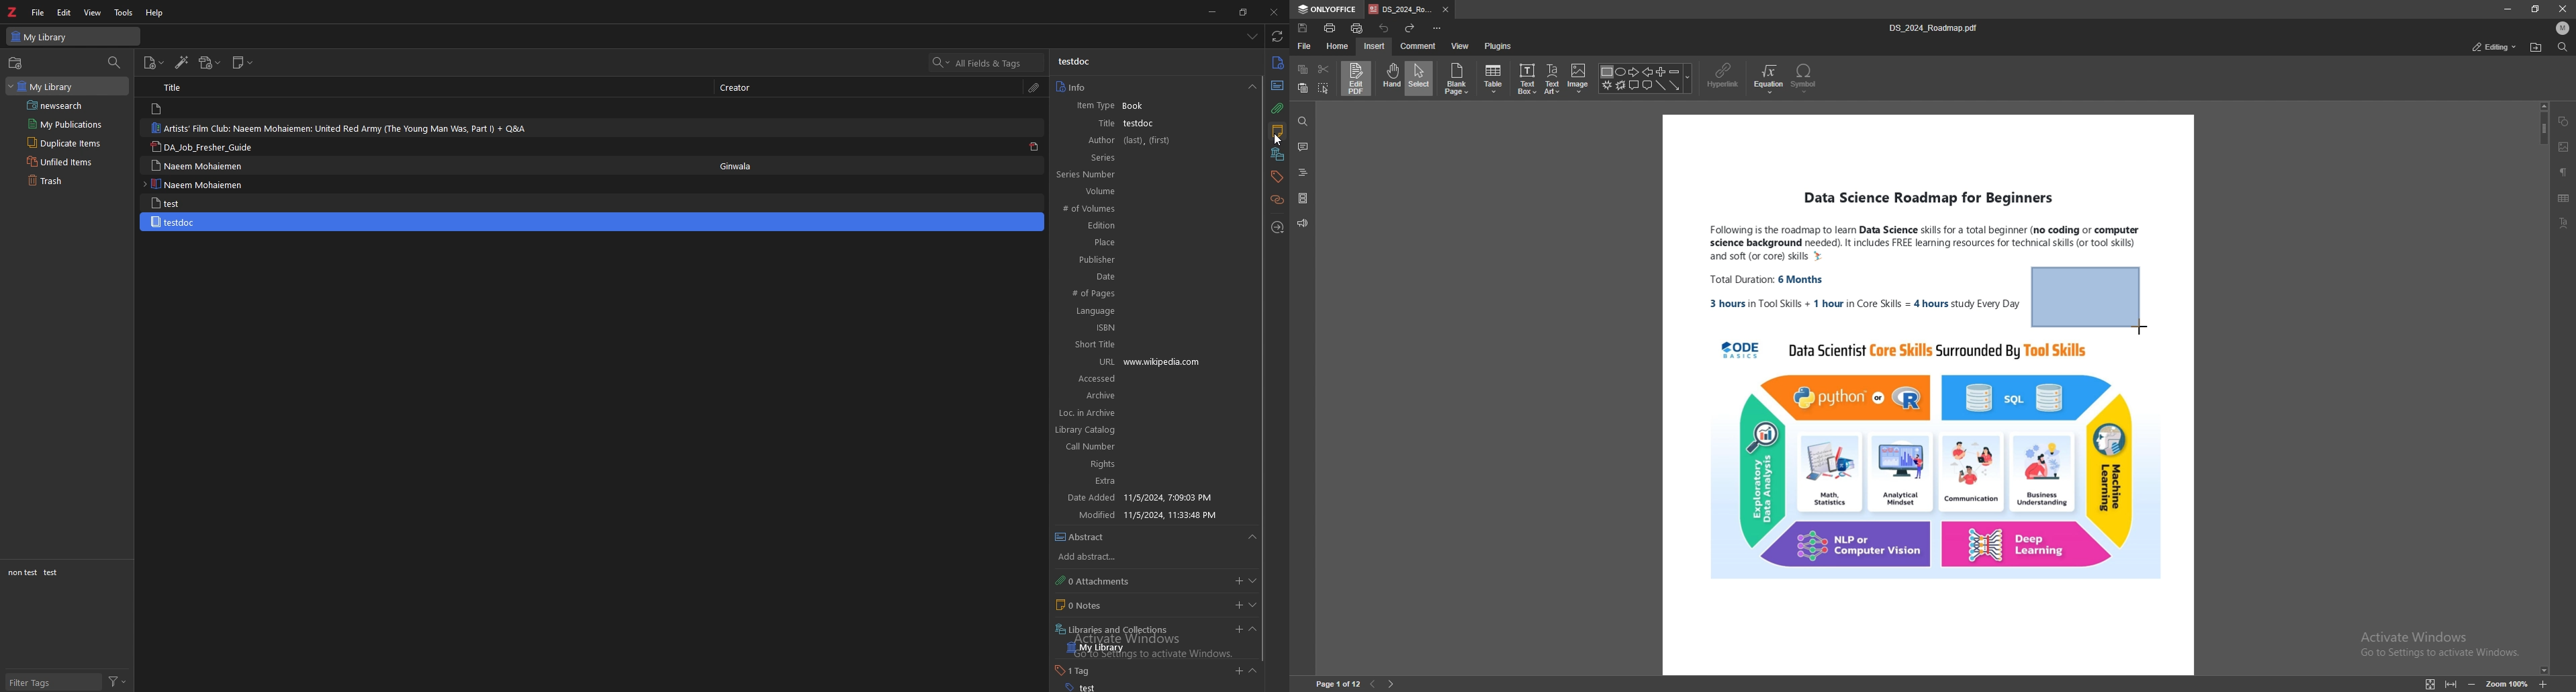 This screenshot has height=700, width=2576. What do you see at coordinates (1081, 687) in the screenshot?
I see `test` at bounding box center [1081, 687].